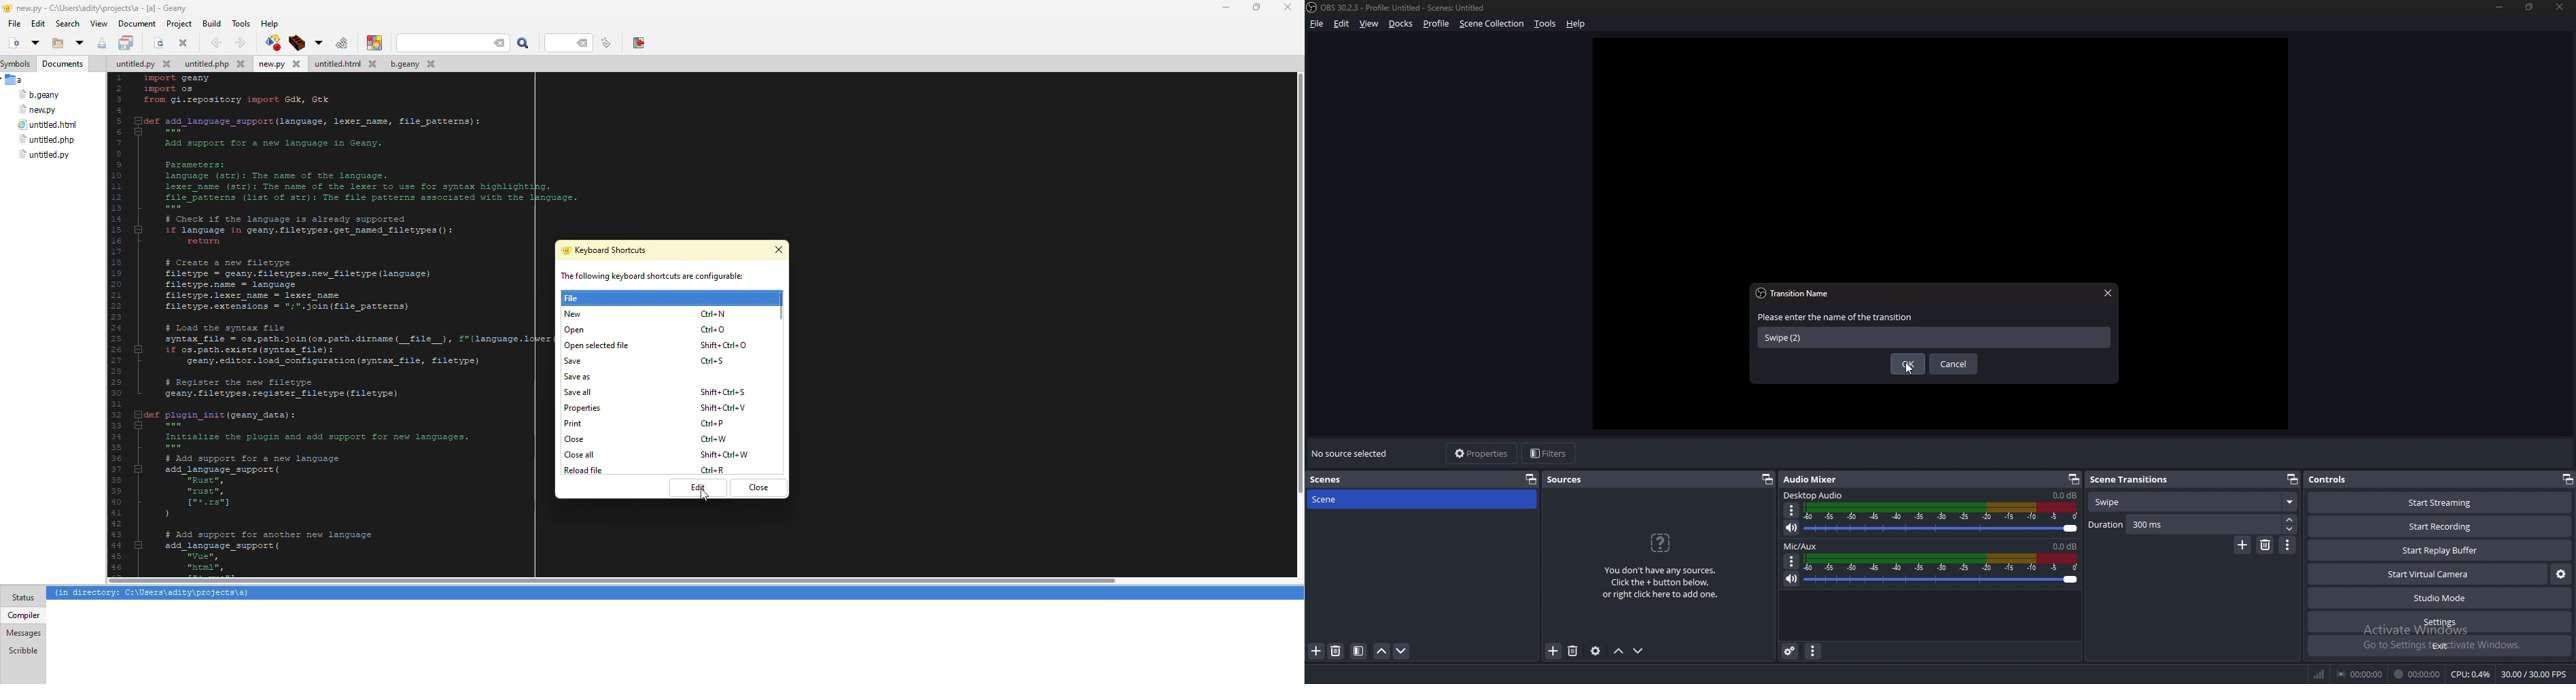 This screenshot has width=2576, height=700. Describe the element at coordinates (1401, 652) in the screenshot. I see `move scene down` at that location.